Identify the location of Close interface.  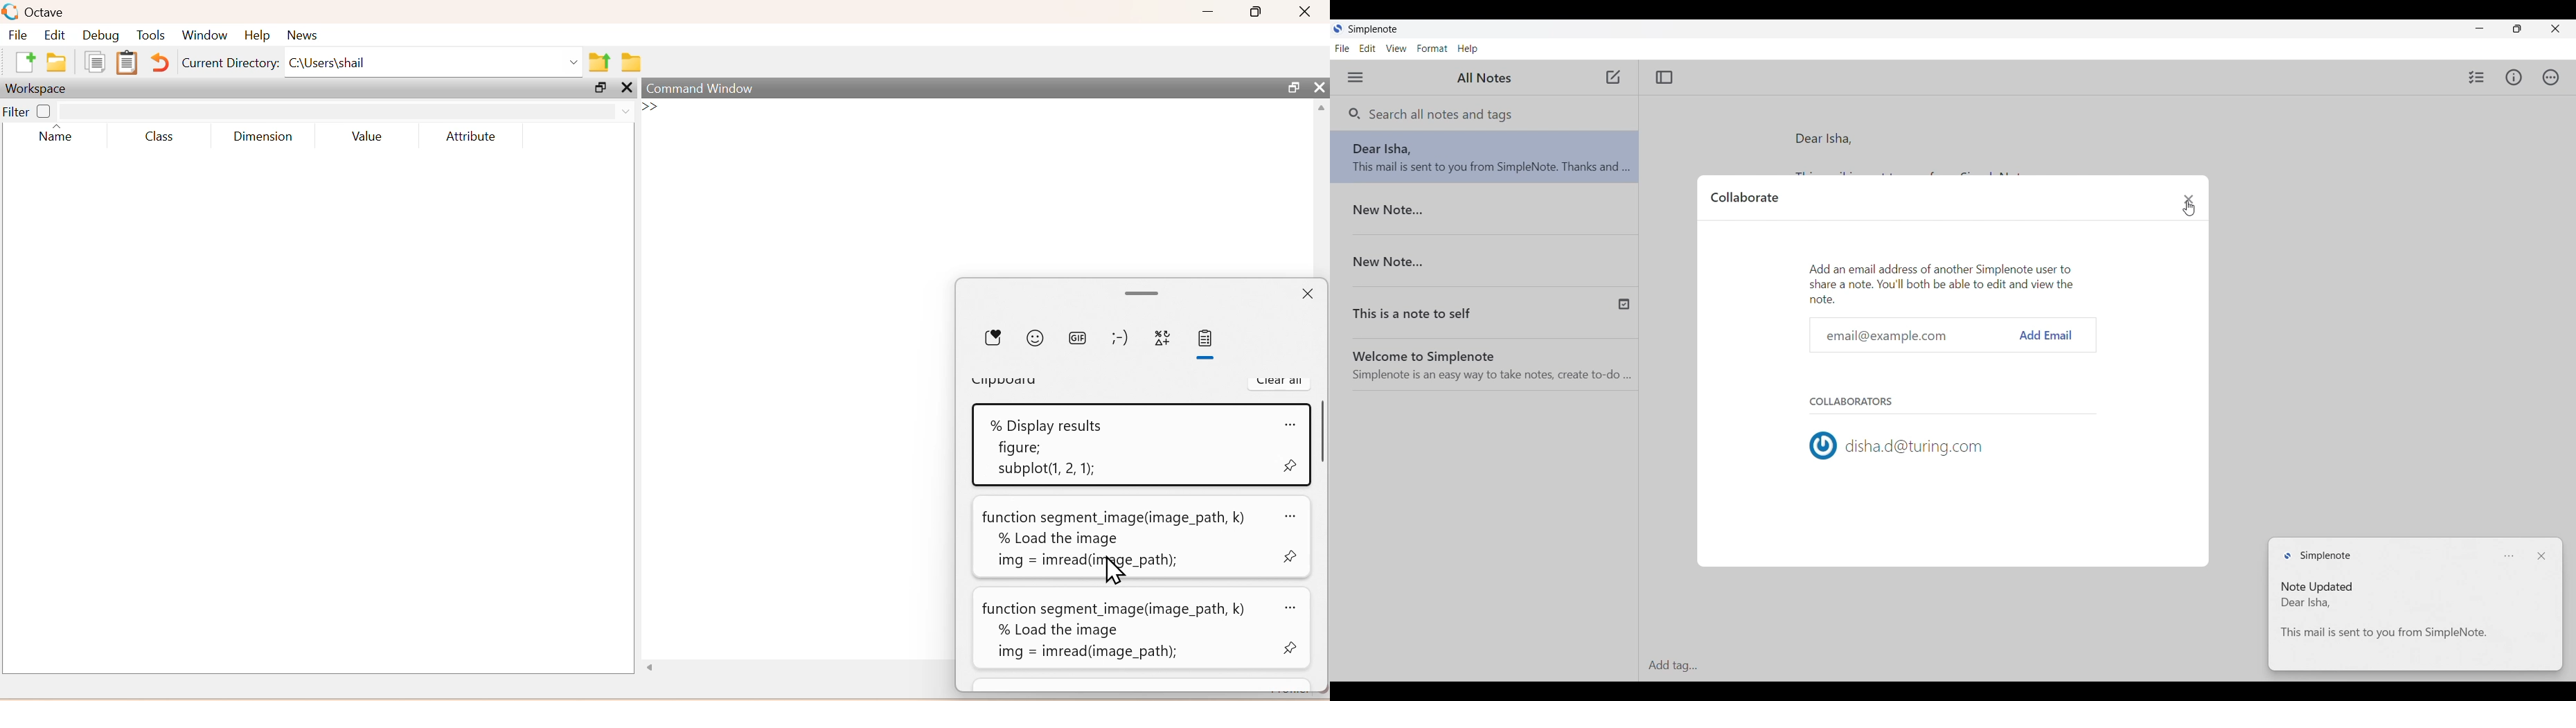
(2555, 29).